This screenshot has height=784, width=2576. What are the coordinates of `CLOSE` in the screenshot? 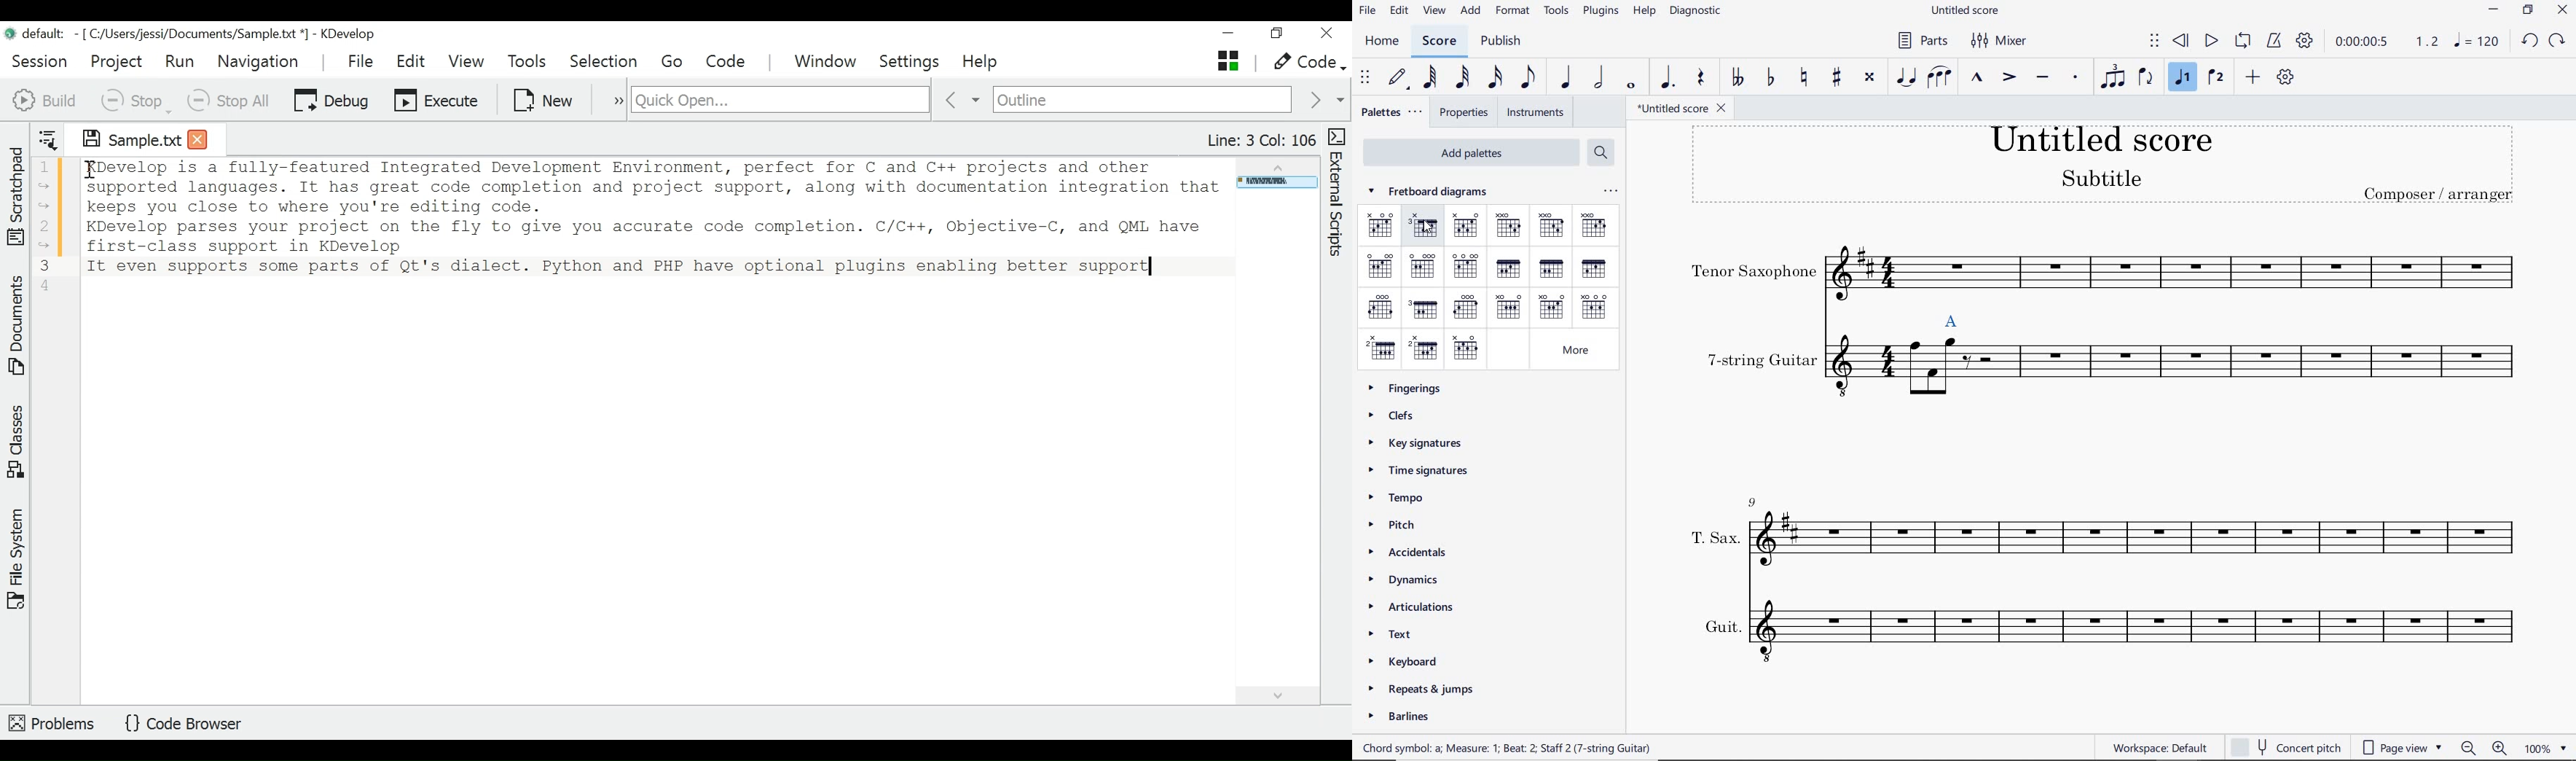 It's located at (2563, 11).